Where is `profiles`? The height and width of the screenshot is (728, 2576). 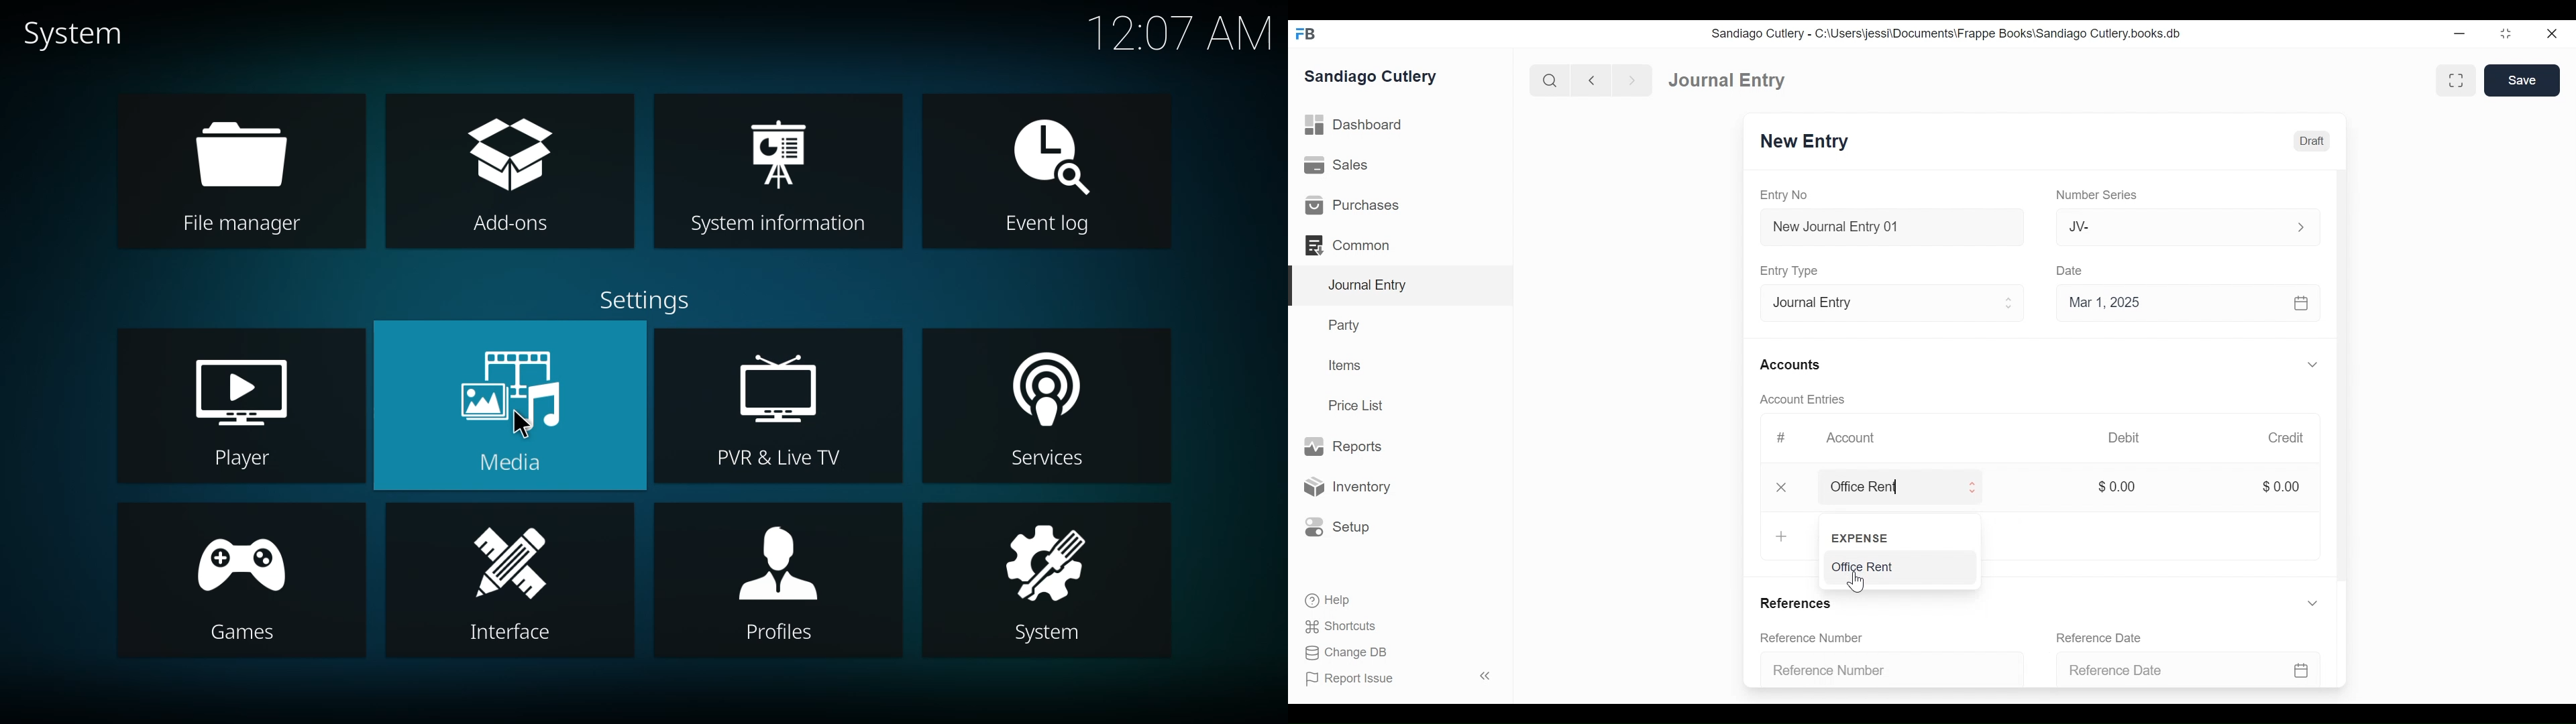 profiles is located at coordinates (779, 581).